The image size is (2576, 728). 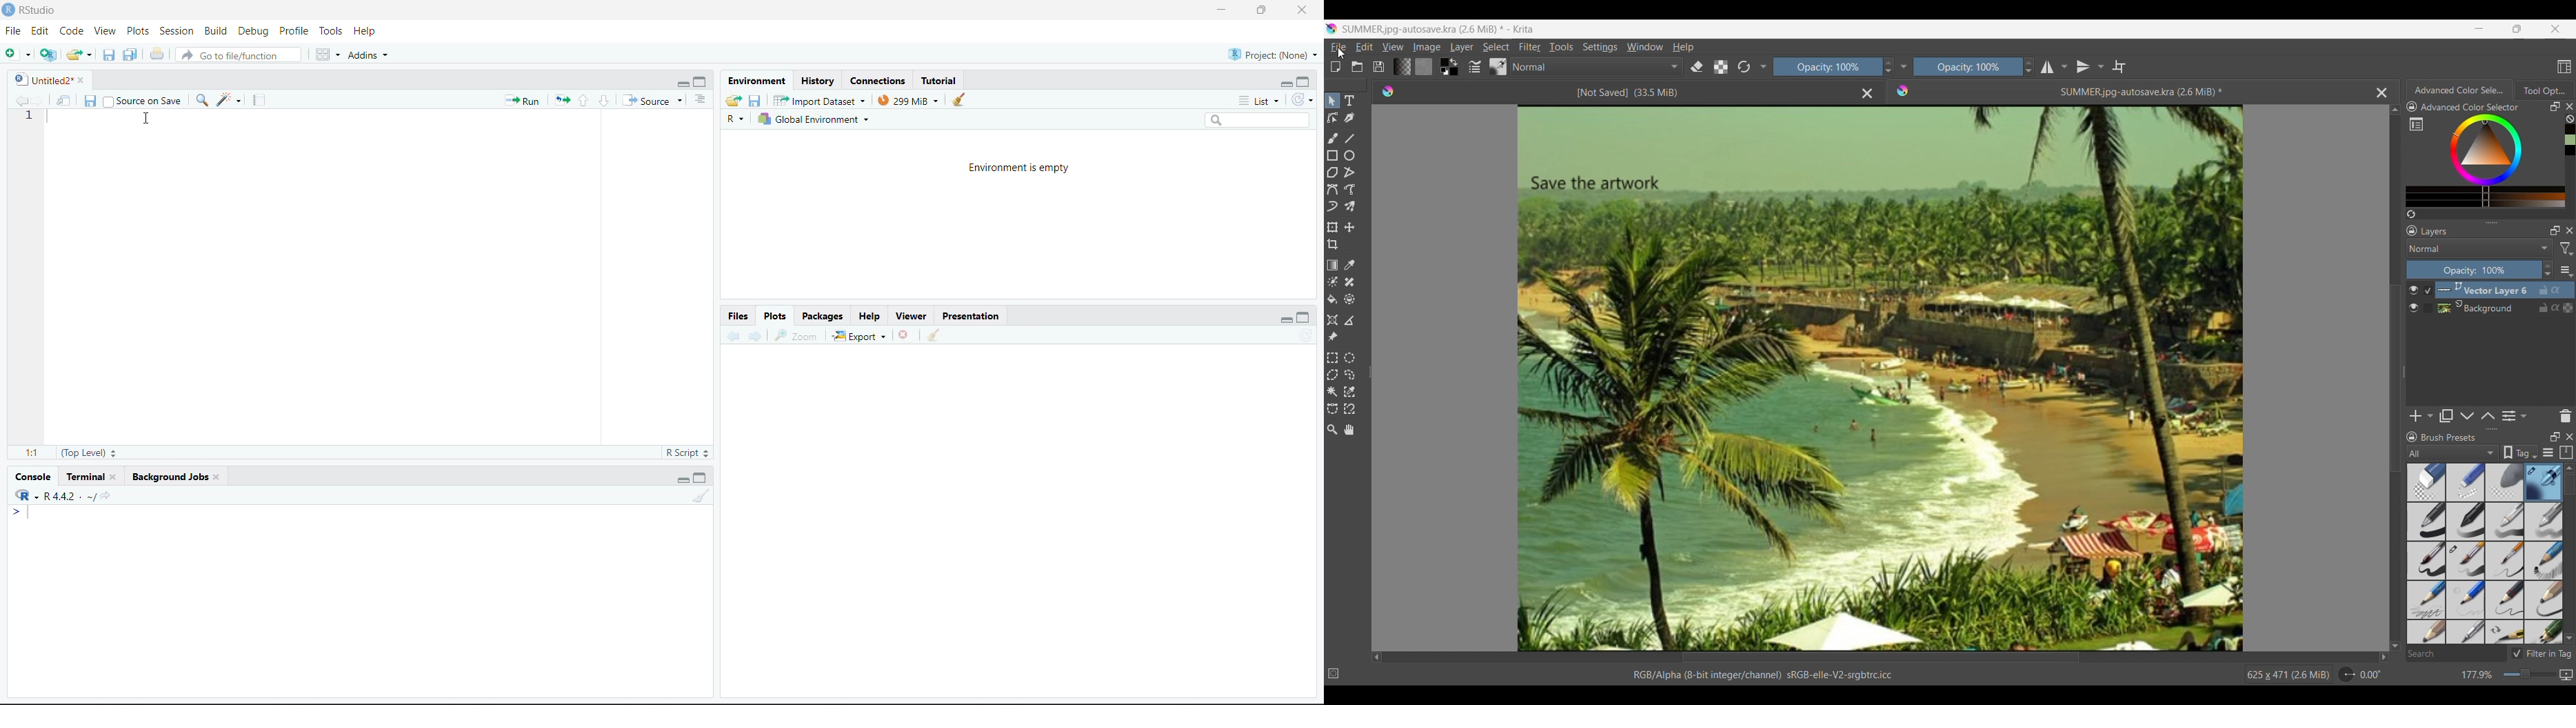 What do you see at coordinates (872, 315) in the screenshot?
I see `Help` at bounding box center [872, 315].